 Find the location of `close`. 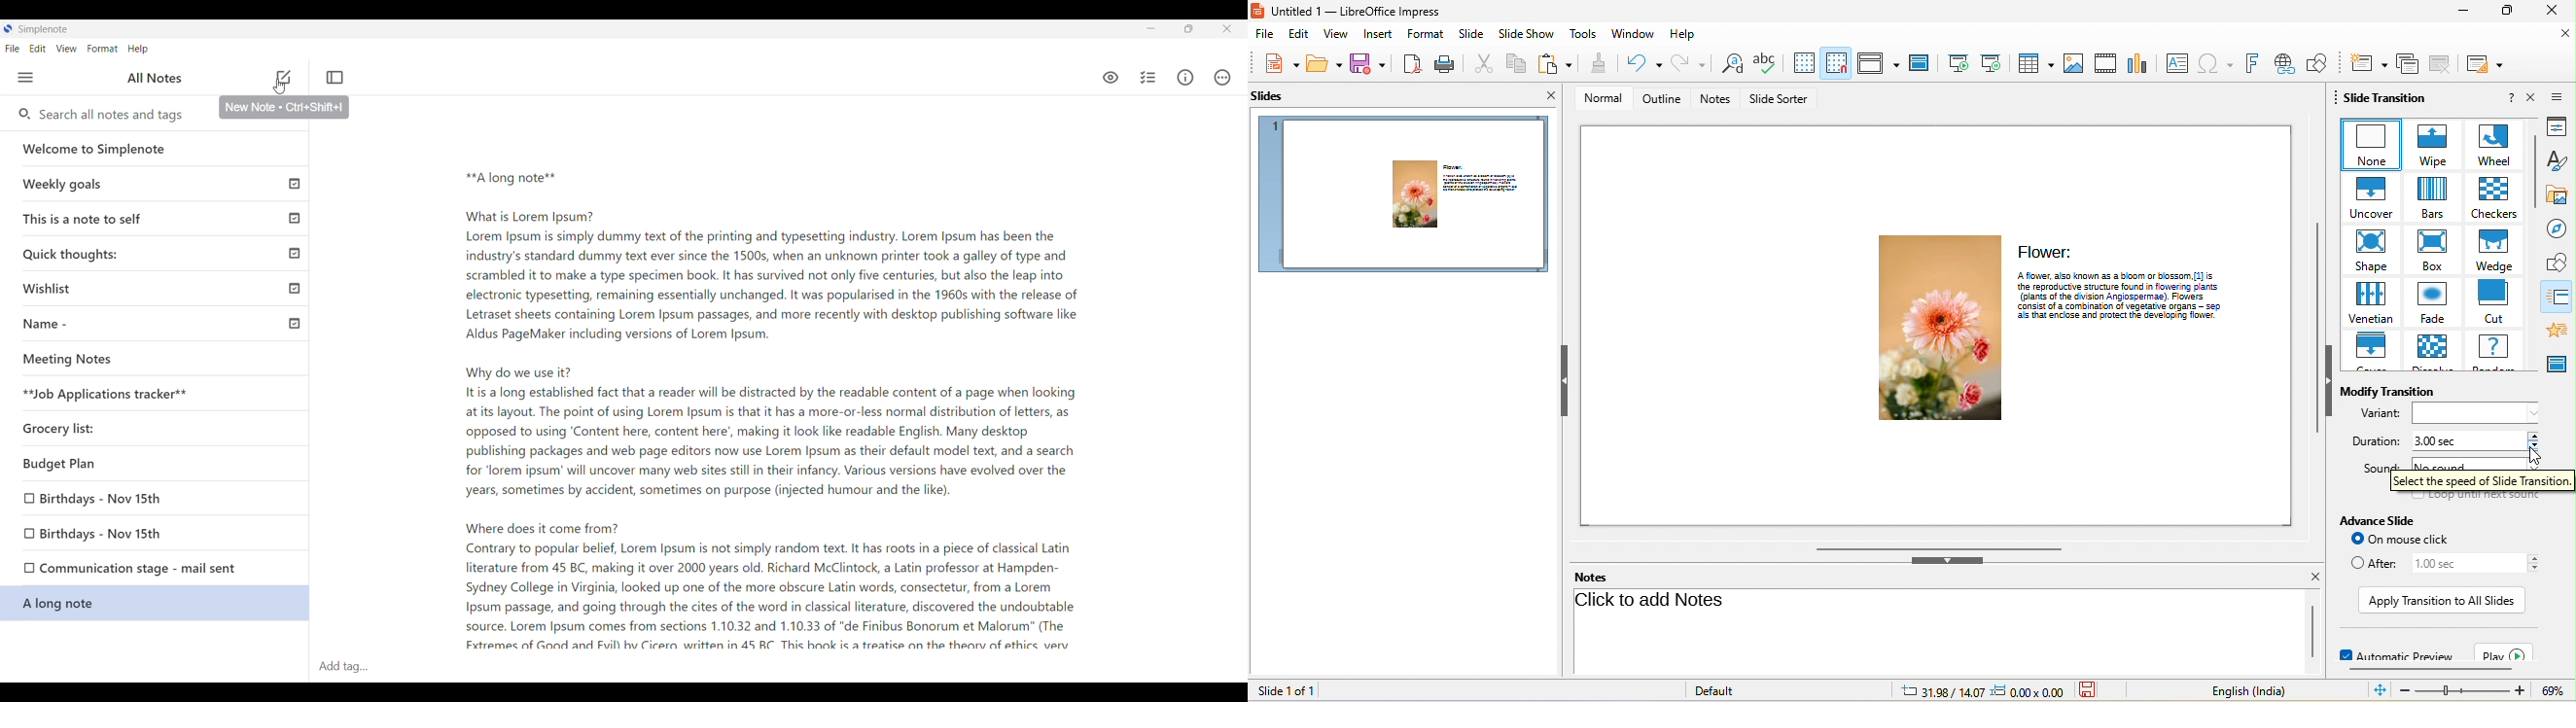

close is located at coordinates (1554, 96).